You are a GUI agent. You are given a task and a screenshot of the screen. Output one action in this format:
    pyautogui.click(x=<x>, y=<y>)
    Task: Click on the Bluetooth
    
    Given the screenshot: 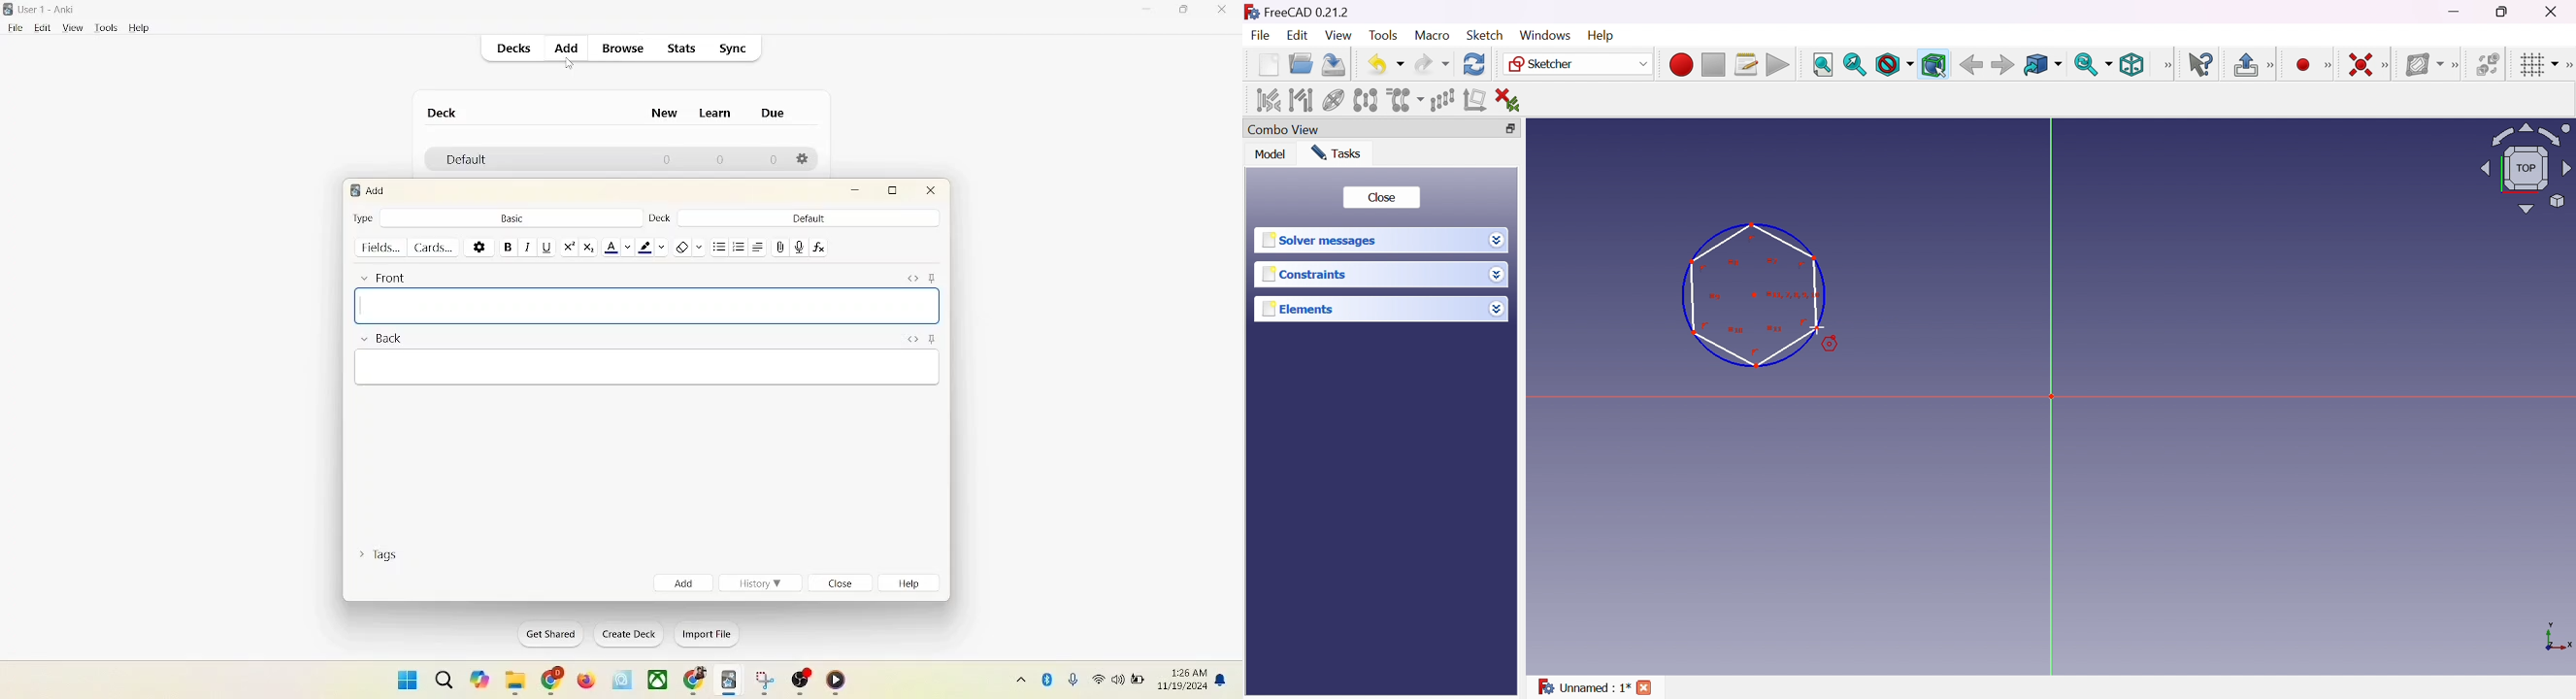 What is the action you would take?
    pyautogui.click(x=1048, y=677)
    